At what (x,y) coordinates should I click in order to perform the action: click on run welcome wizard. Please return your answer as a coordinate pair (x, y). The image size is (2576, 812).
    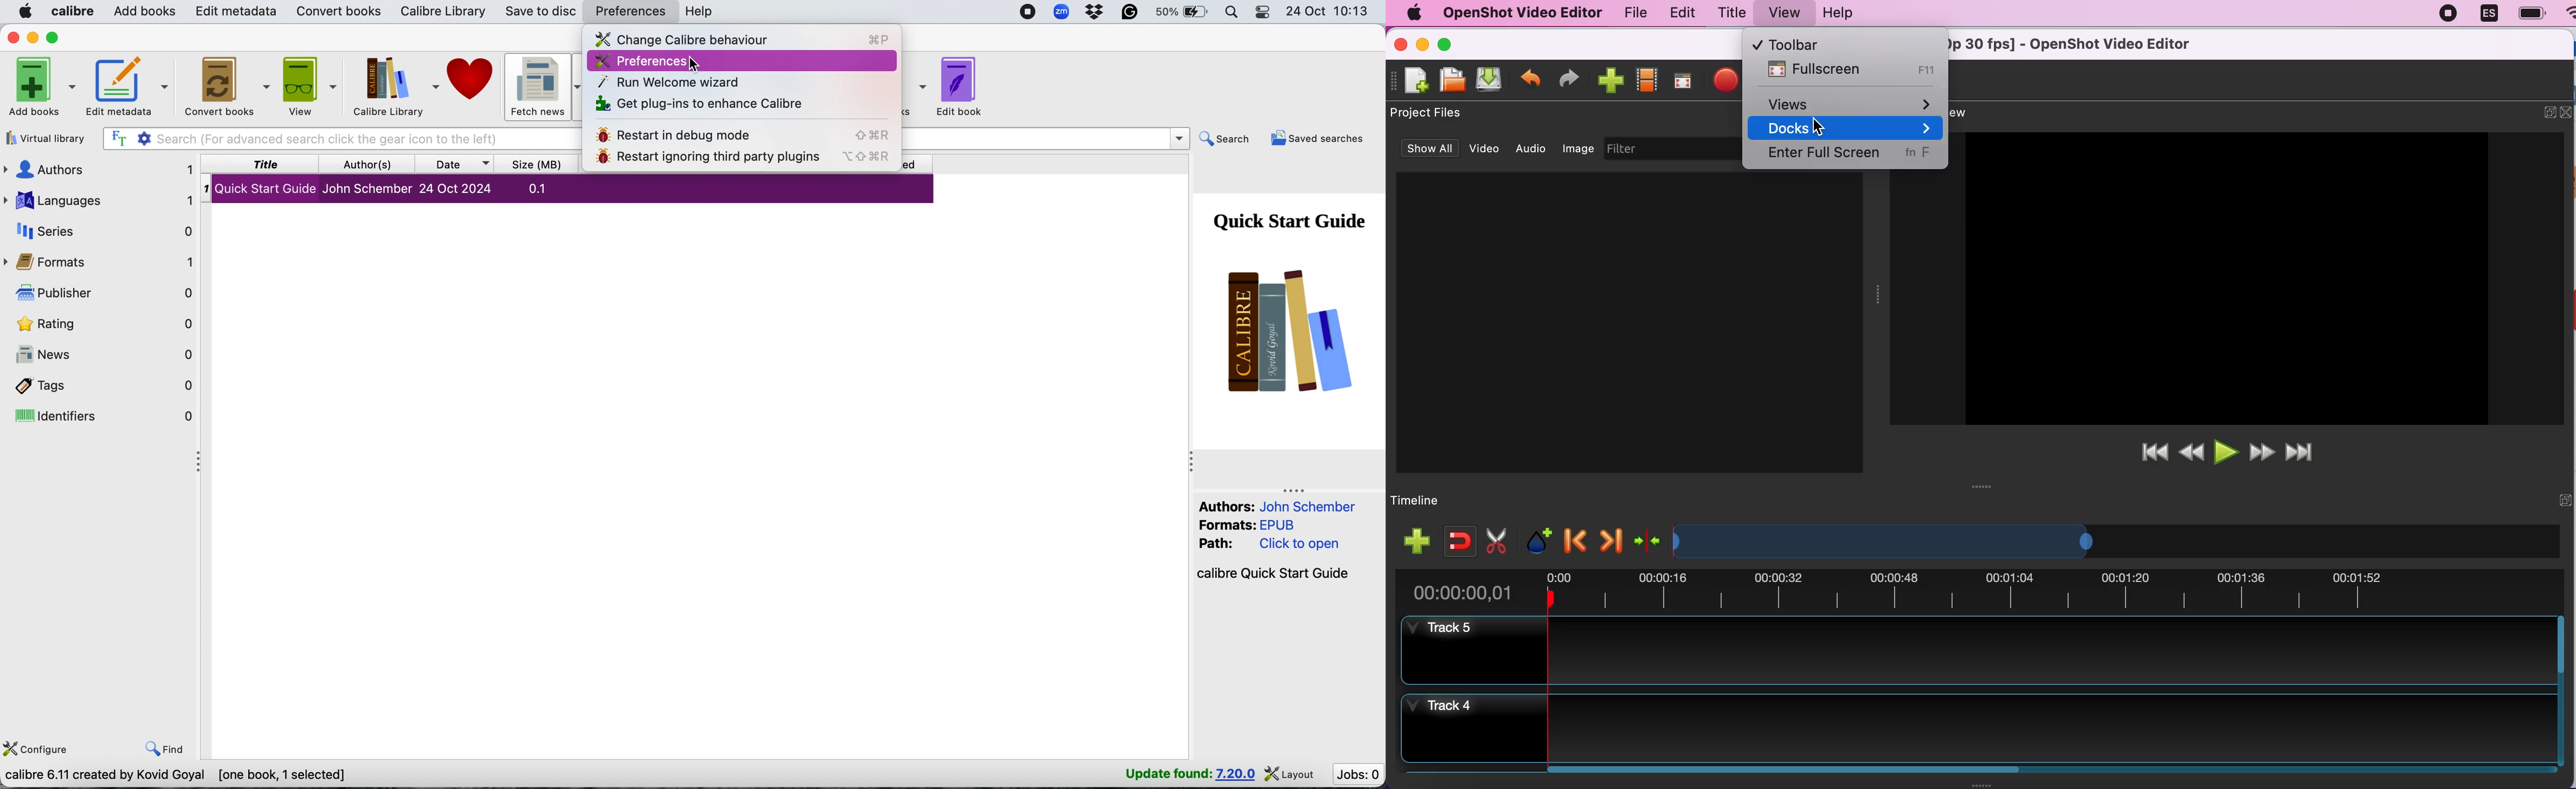
    Looking at the image, I should click on (672, 81).